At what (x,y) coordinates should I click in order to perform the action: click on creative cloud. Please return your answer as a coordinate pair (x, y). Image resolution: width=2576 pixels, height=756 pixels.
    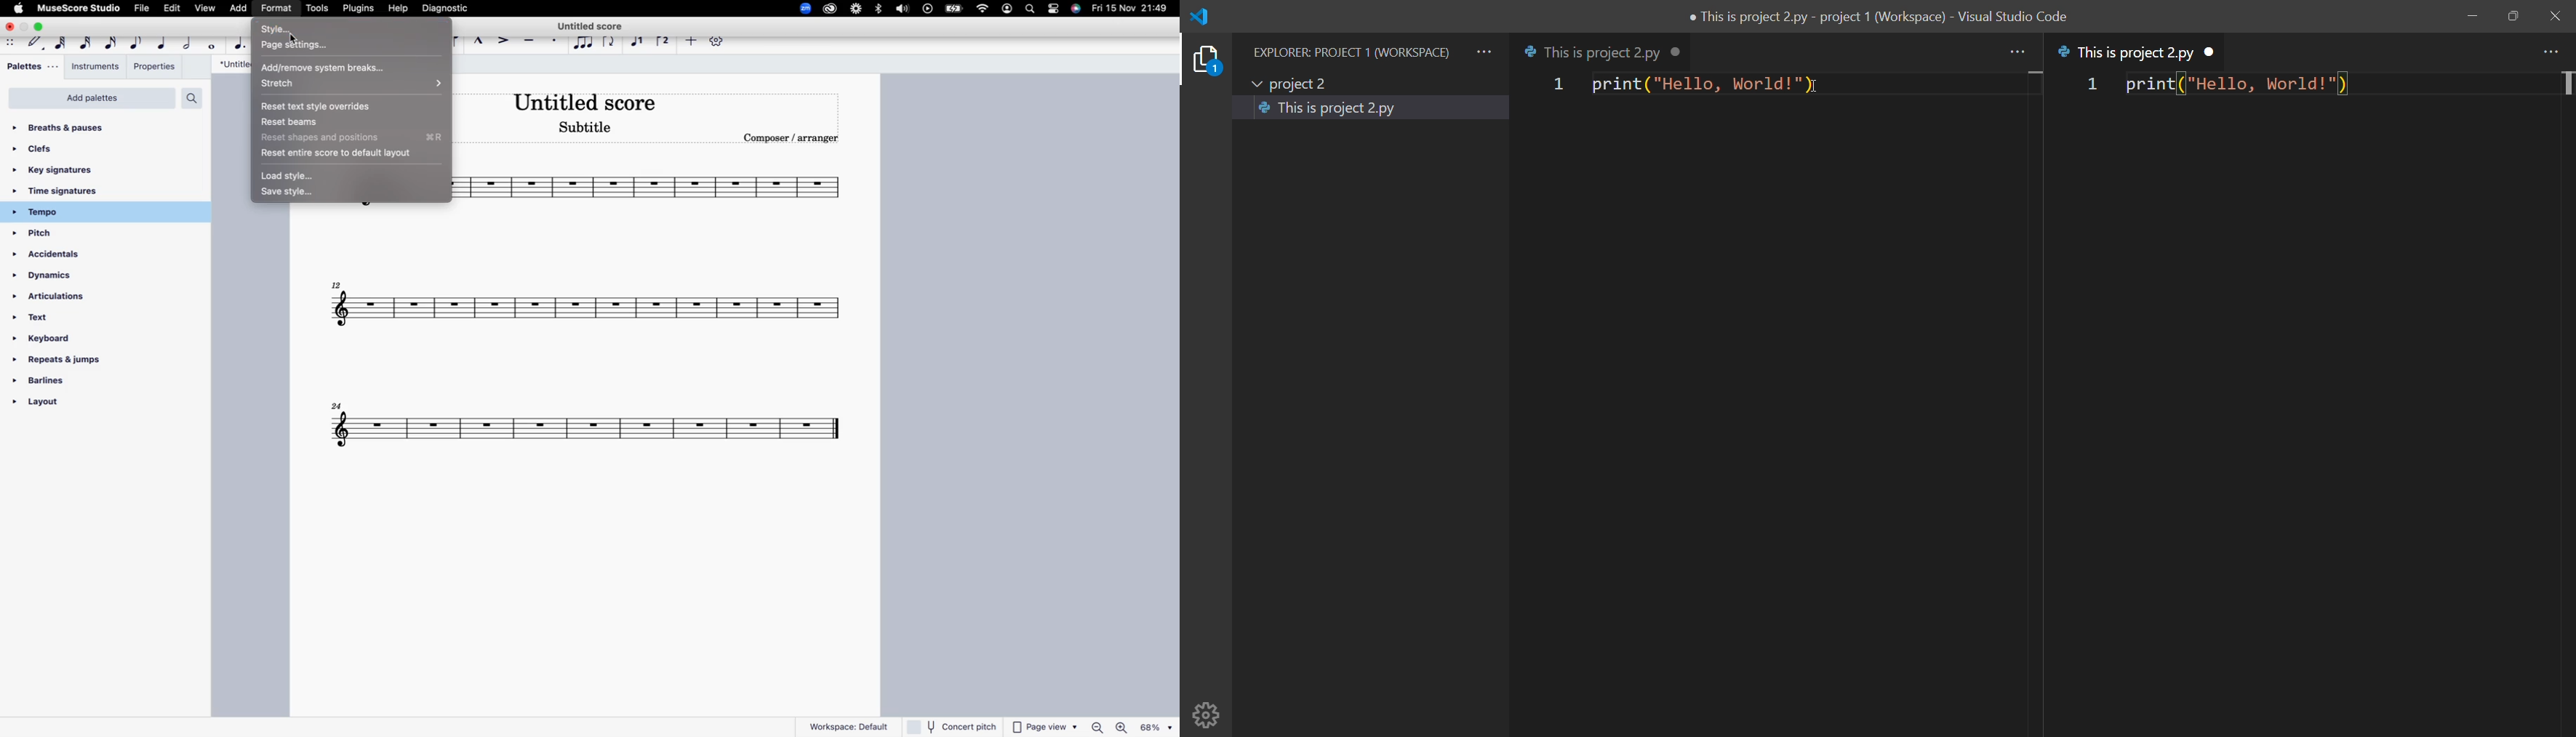
    Looking at the image, I should click on (830, 8).